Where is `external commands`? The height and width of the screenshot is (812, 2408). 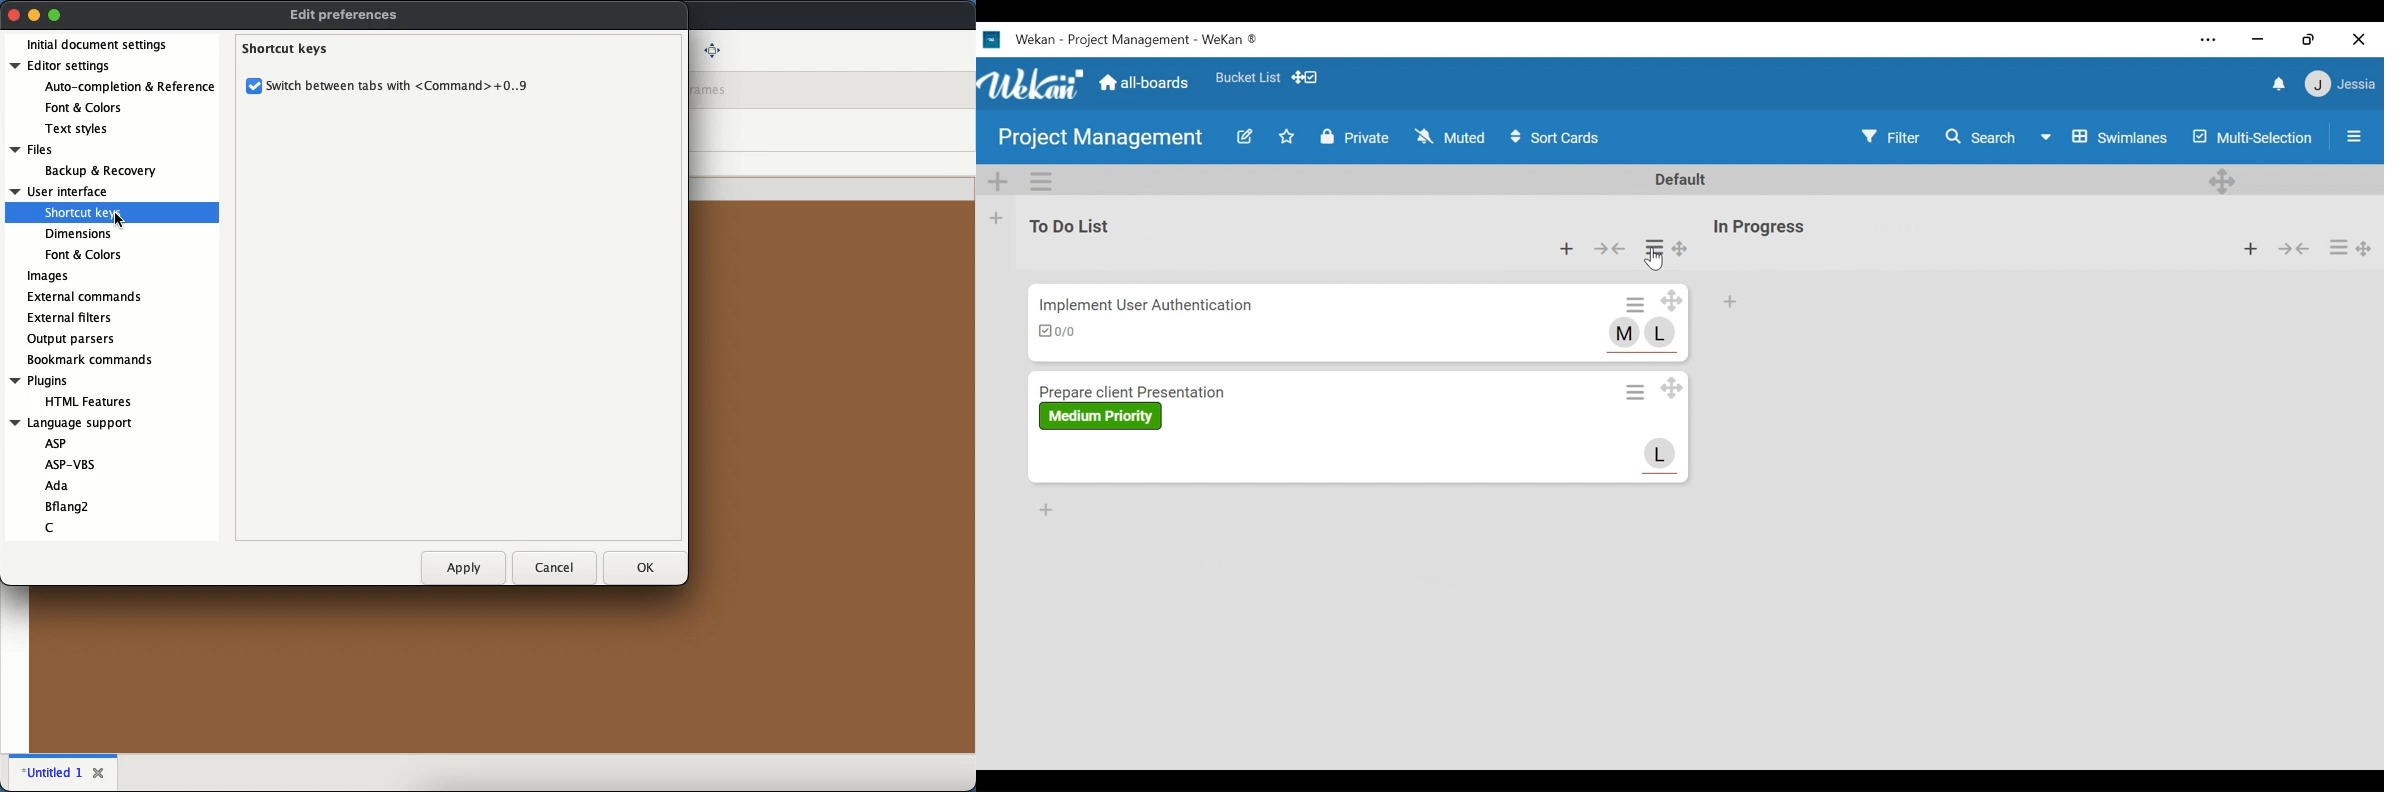
external commands is located at coordinates (87, 296).